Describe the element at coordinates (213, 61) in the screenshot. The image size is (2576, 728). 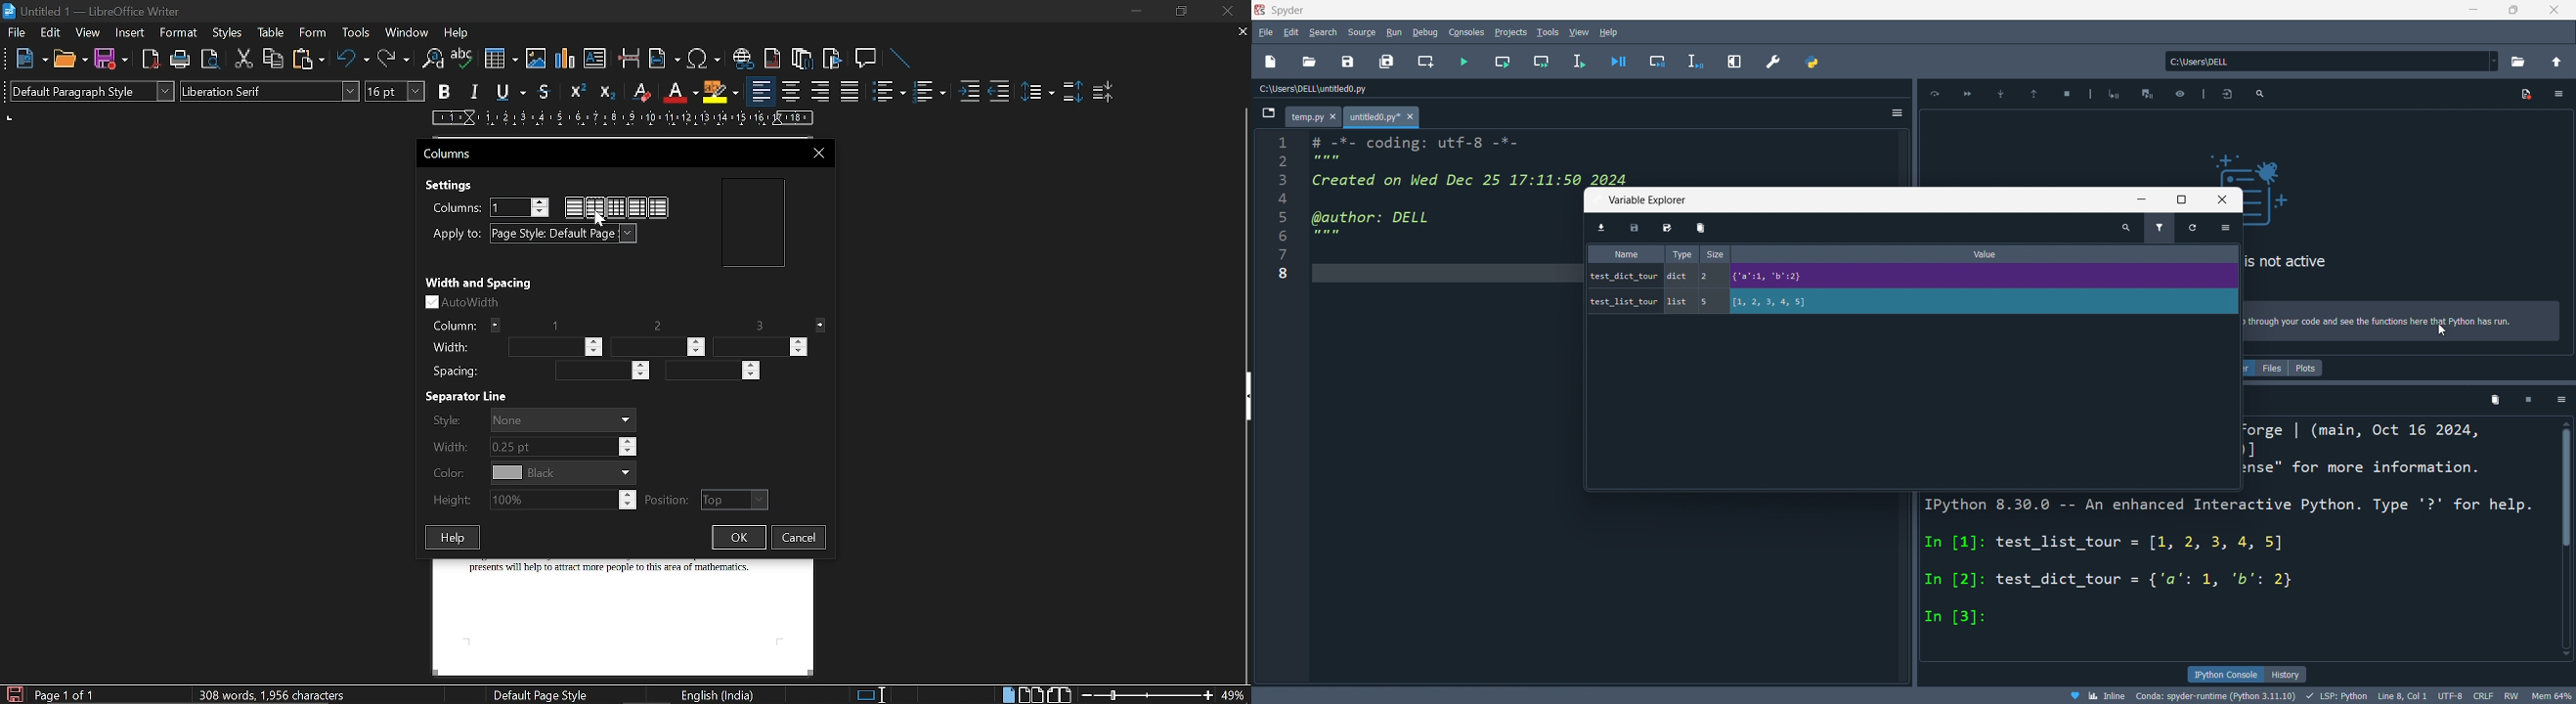
I see `Toggle print preview` at that location.